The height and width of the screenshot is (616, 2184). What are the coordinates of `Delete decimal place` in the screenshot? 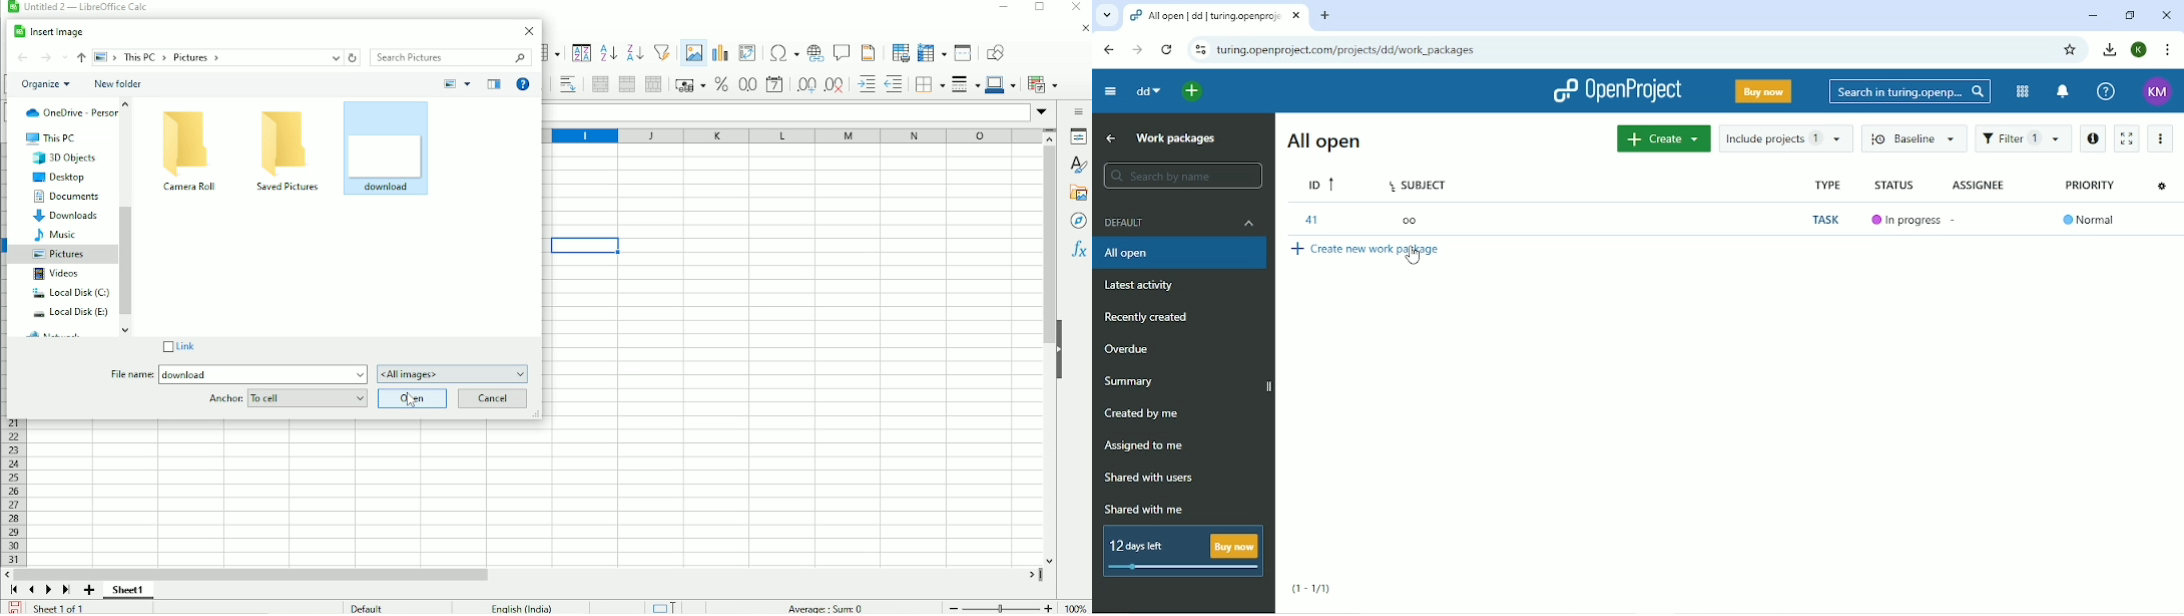 It's located at (832, 86).